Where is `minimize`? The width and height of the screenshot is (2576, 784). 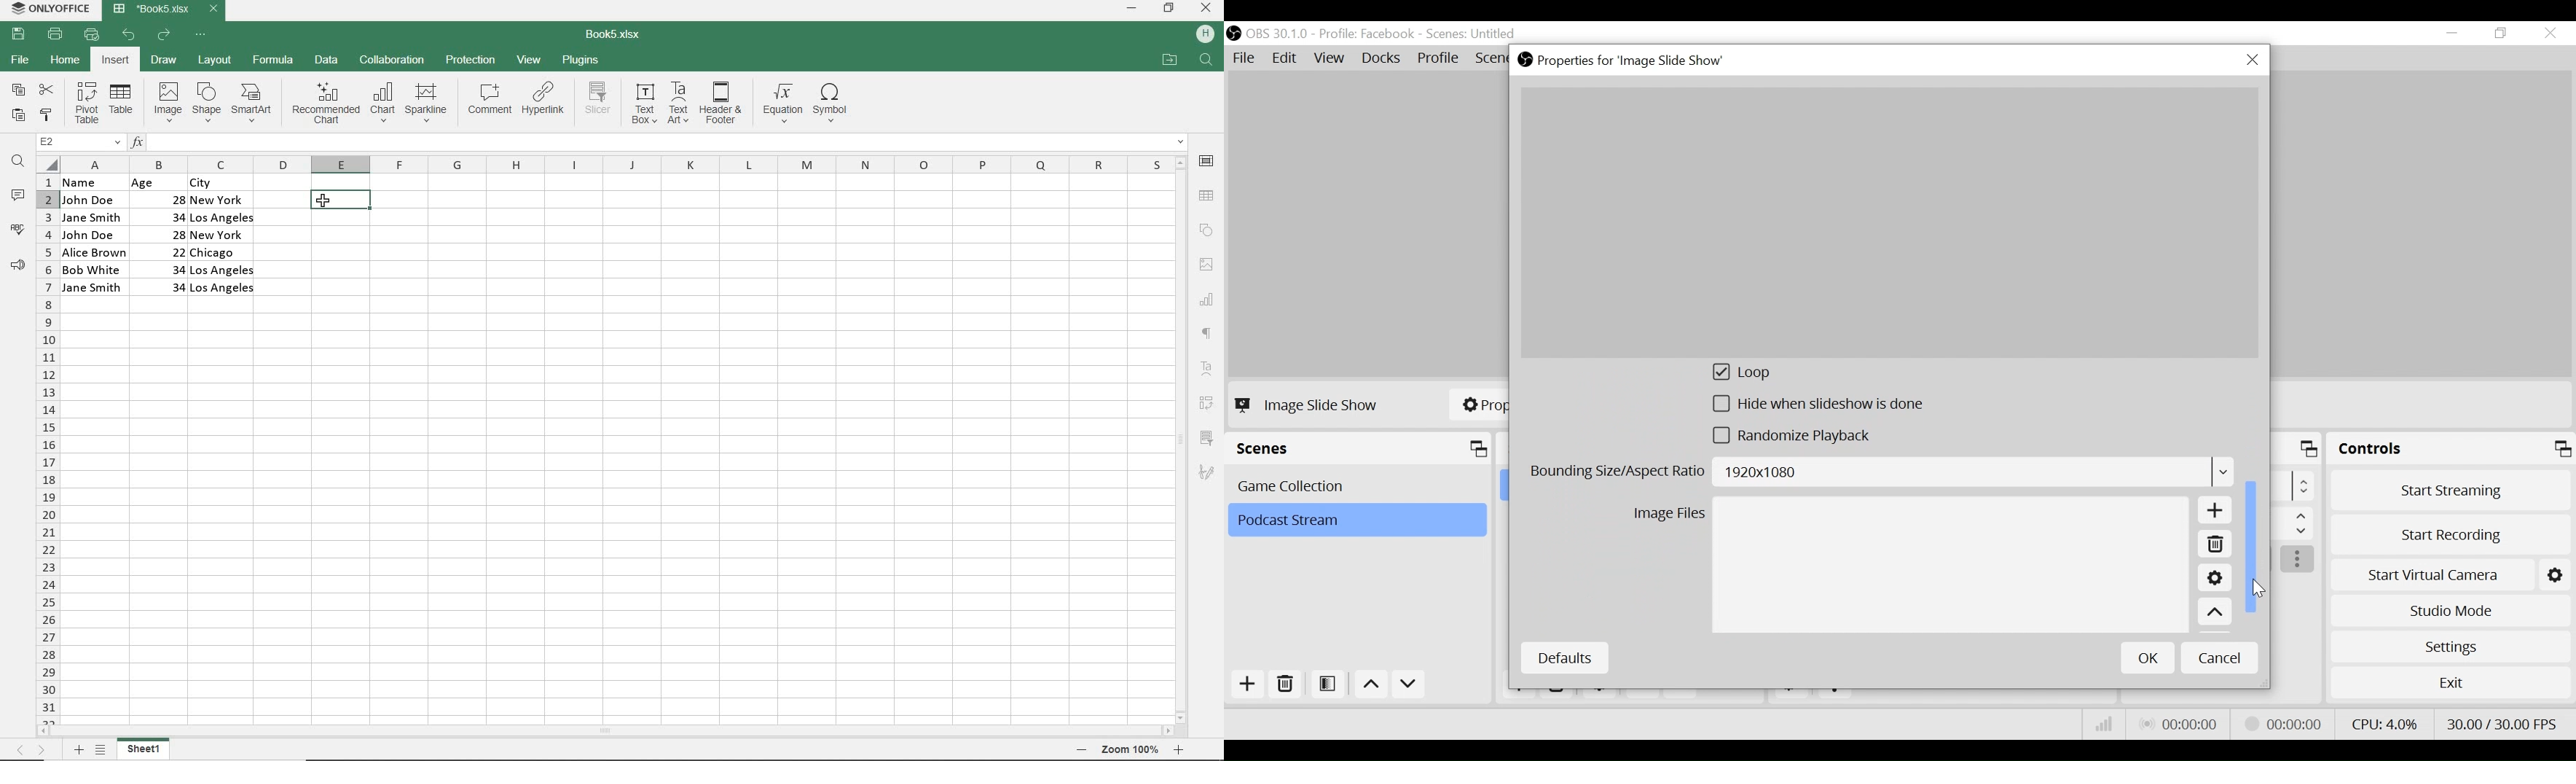
minimize is located at coordinates (2455, 33).